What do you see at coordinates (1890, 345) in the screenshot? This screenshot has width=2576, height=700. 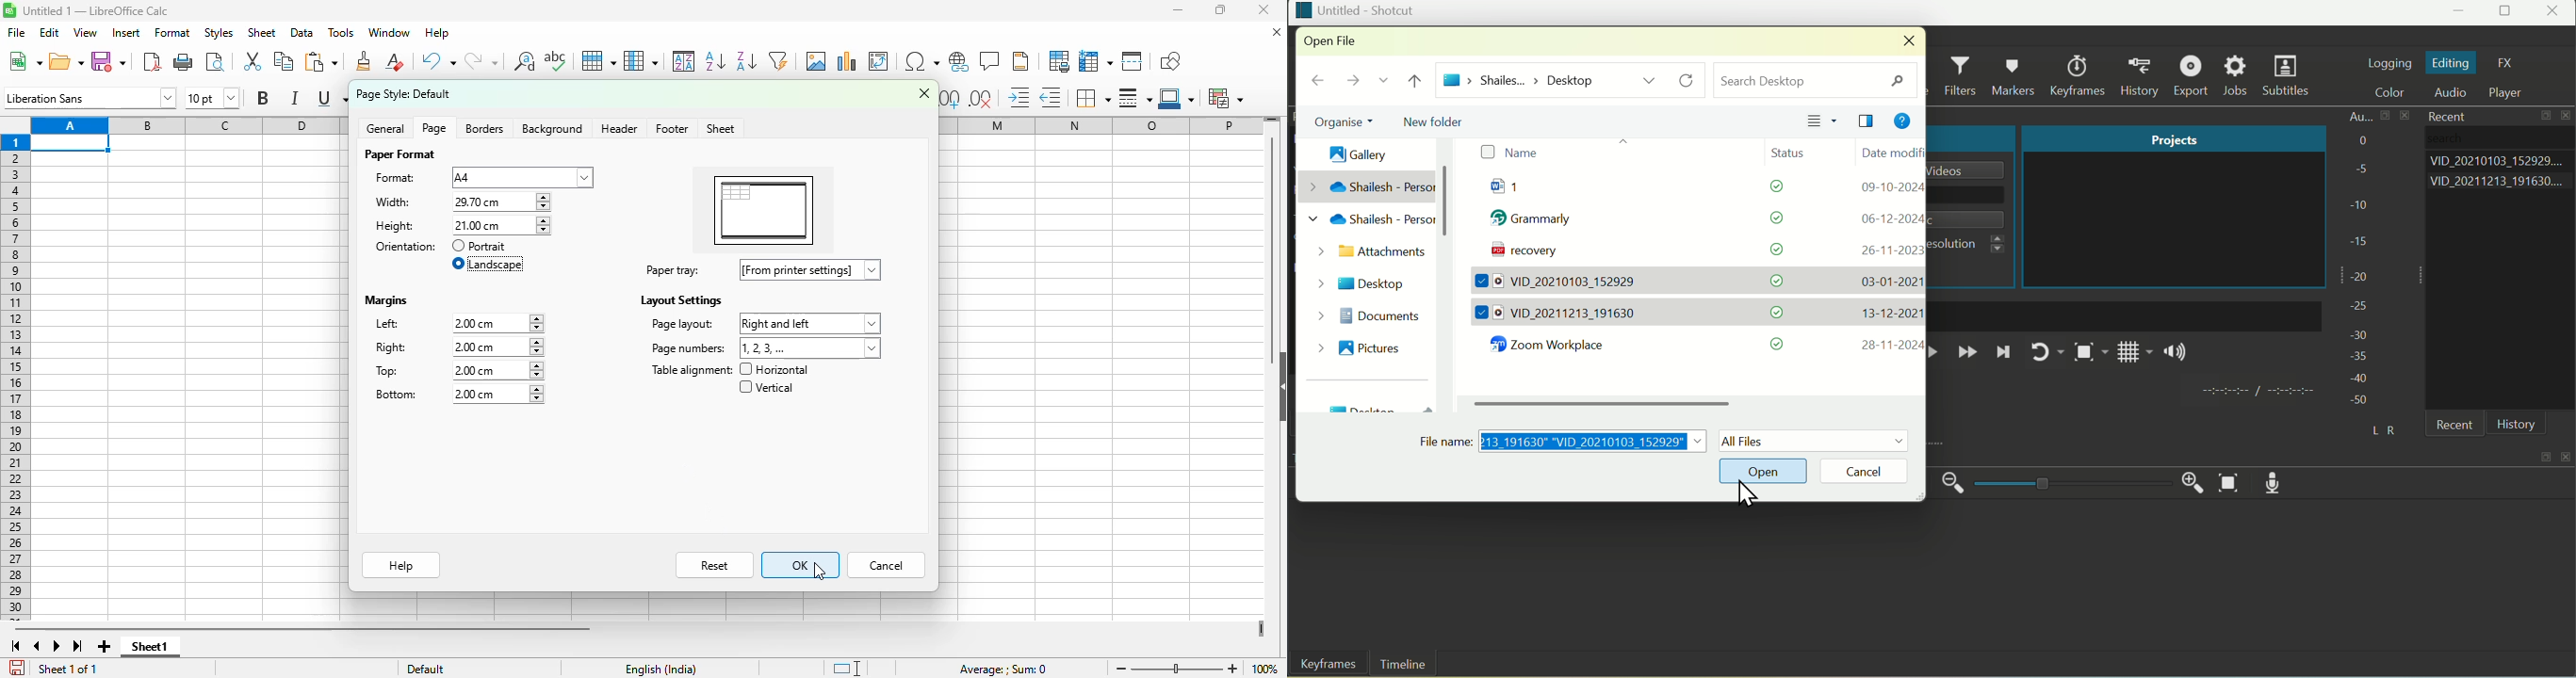 I see `date` at bounding box center [1890, 345].